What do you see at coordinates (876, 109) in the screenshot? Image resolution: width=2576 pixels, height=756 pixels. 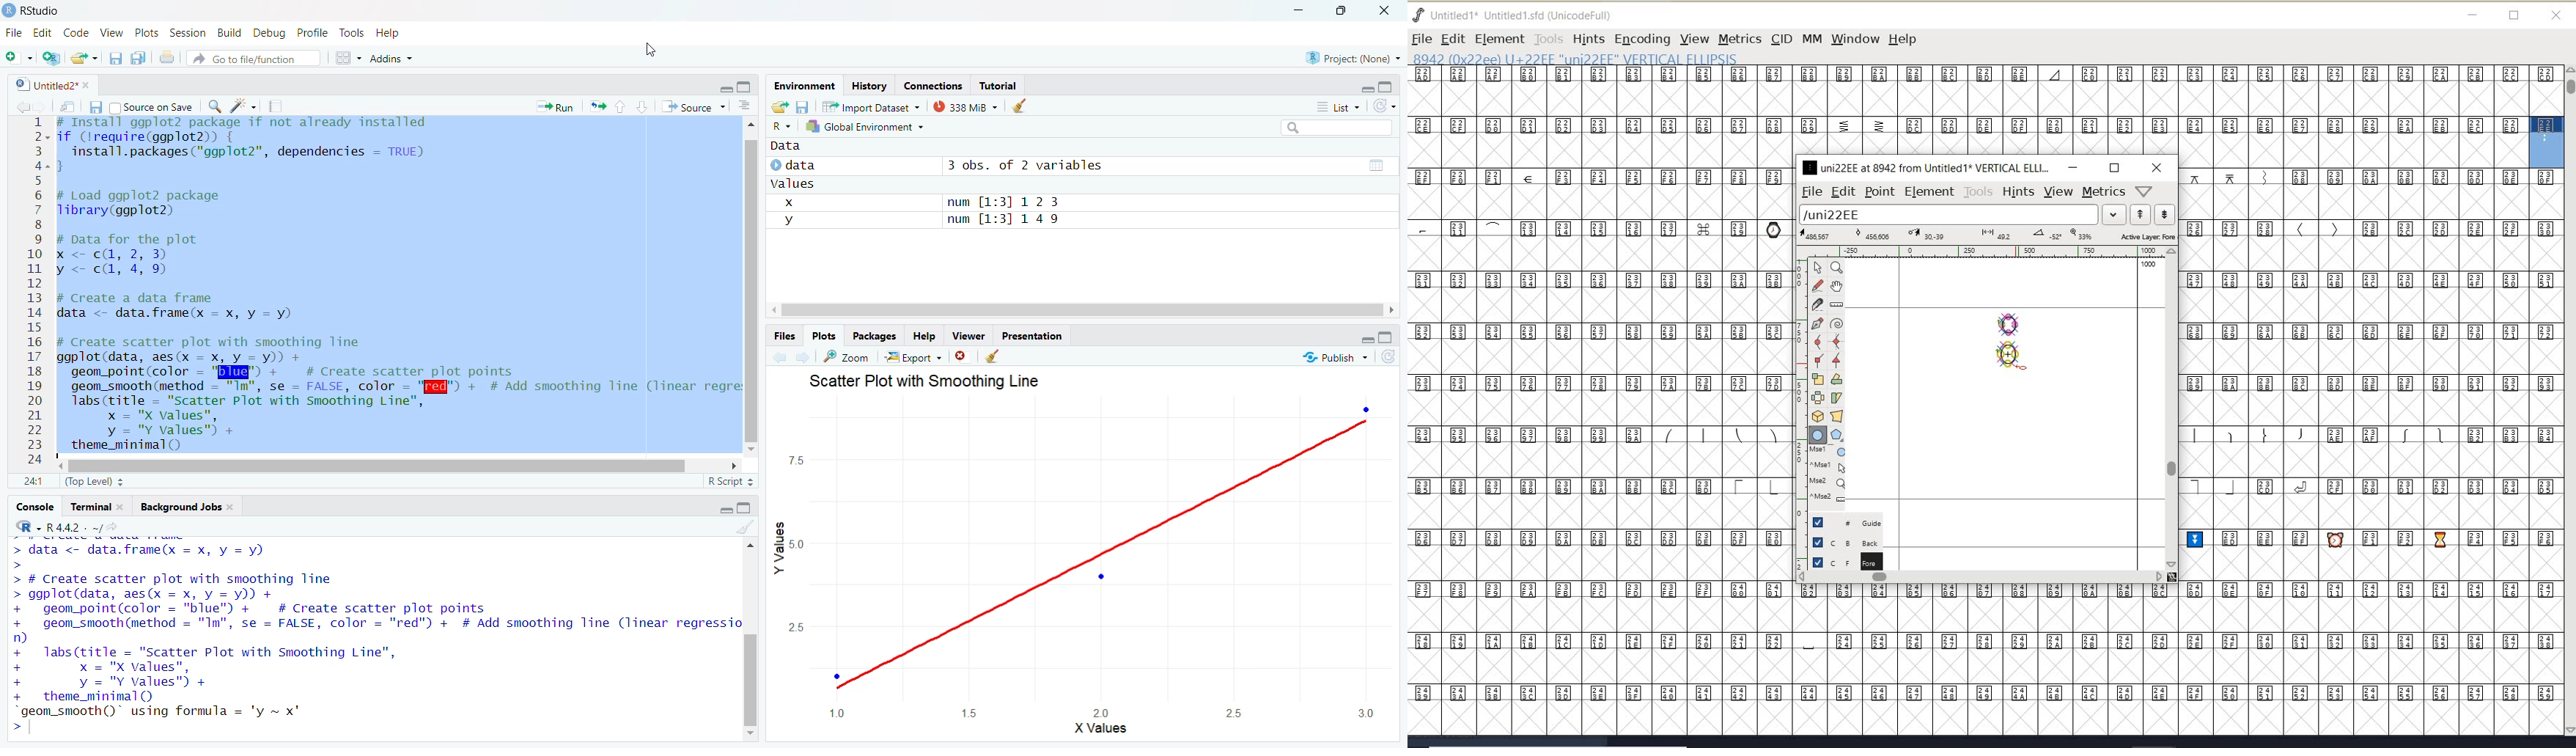 I see ` Import Dataset ~` at bounding box center [876, 109].